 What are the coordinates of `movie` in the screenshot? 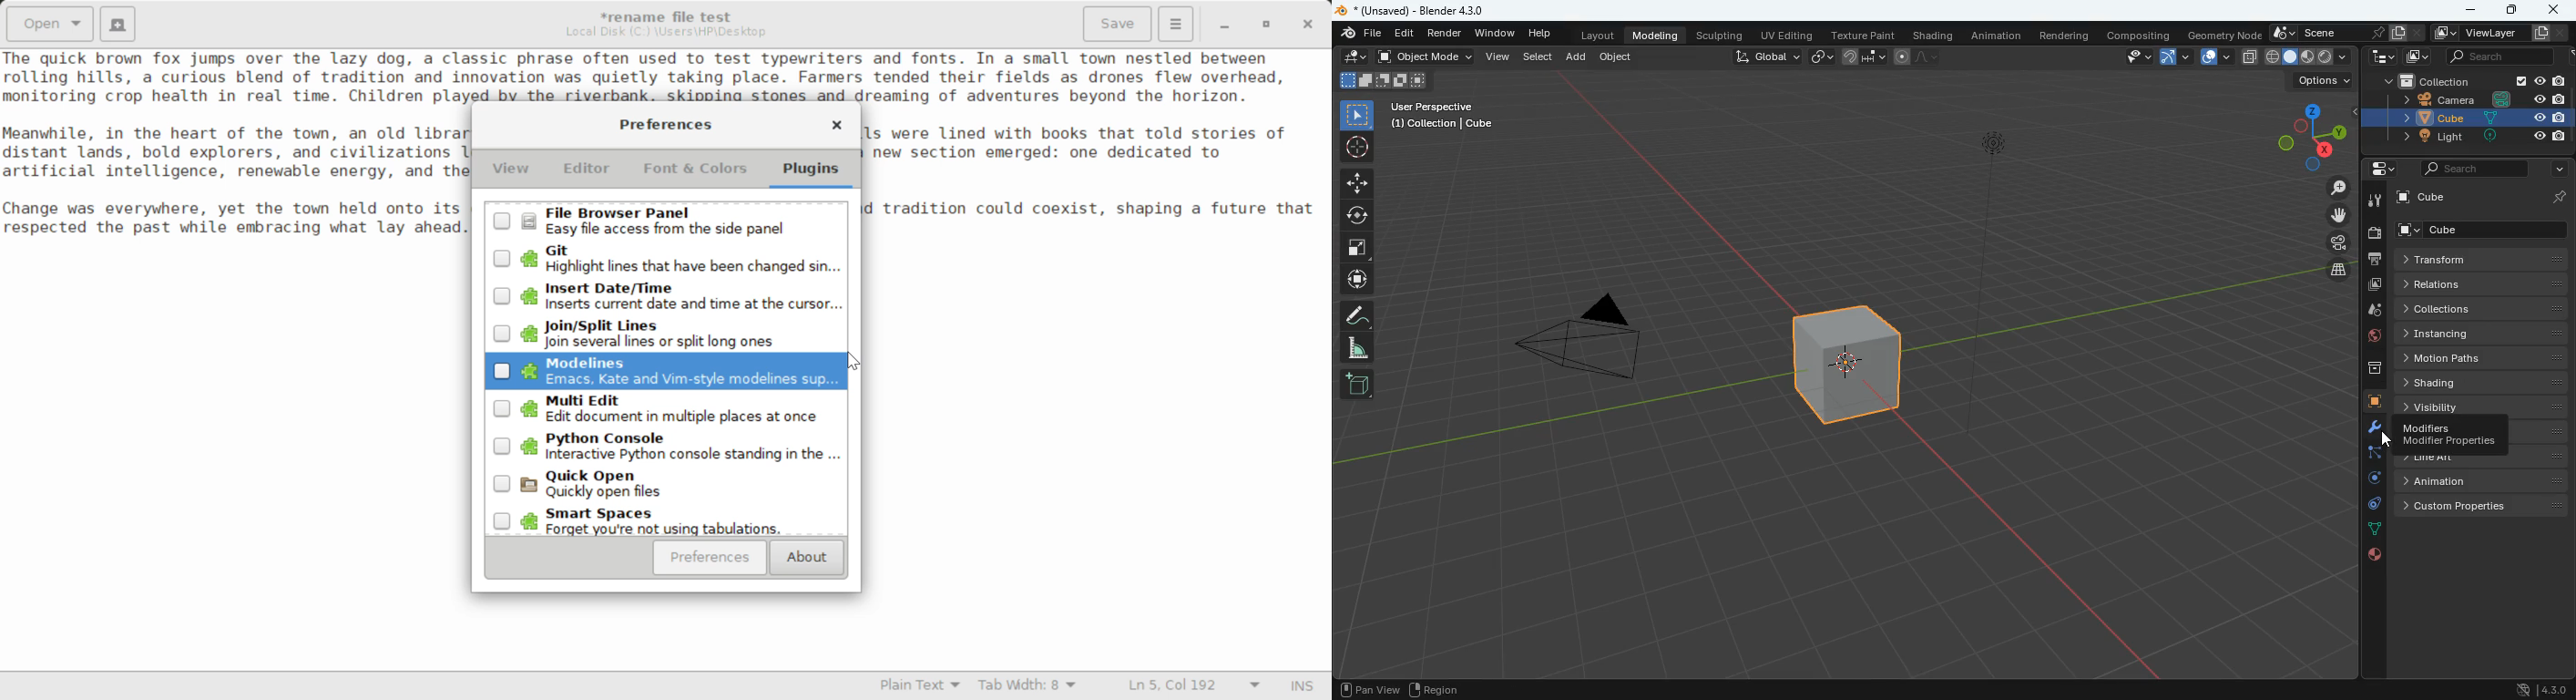 It's located at (2340, 243).